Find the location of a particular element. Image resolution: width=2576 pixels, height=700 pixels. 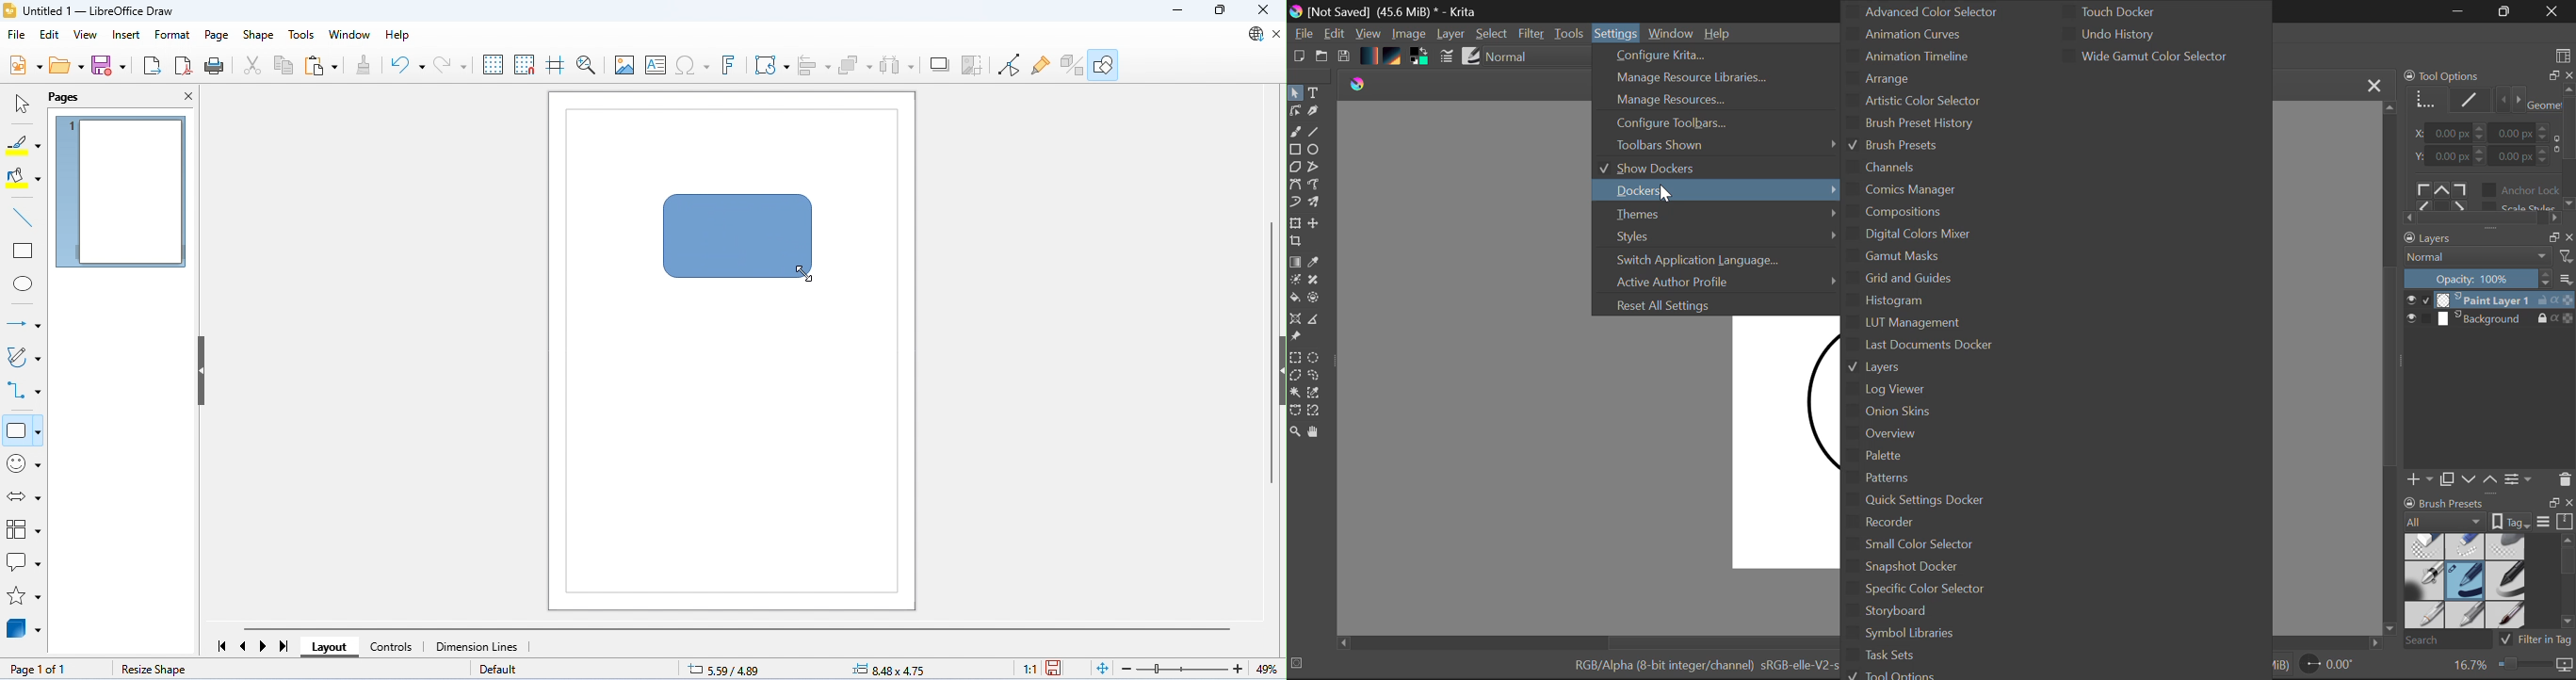

Wide Gamut Color Selector is located at coordinates (2149, 57).